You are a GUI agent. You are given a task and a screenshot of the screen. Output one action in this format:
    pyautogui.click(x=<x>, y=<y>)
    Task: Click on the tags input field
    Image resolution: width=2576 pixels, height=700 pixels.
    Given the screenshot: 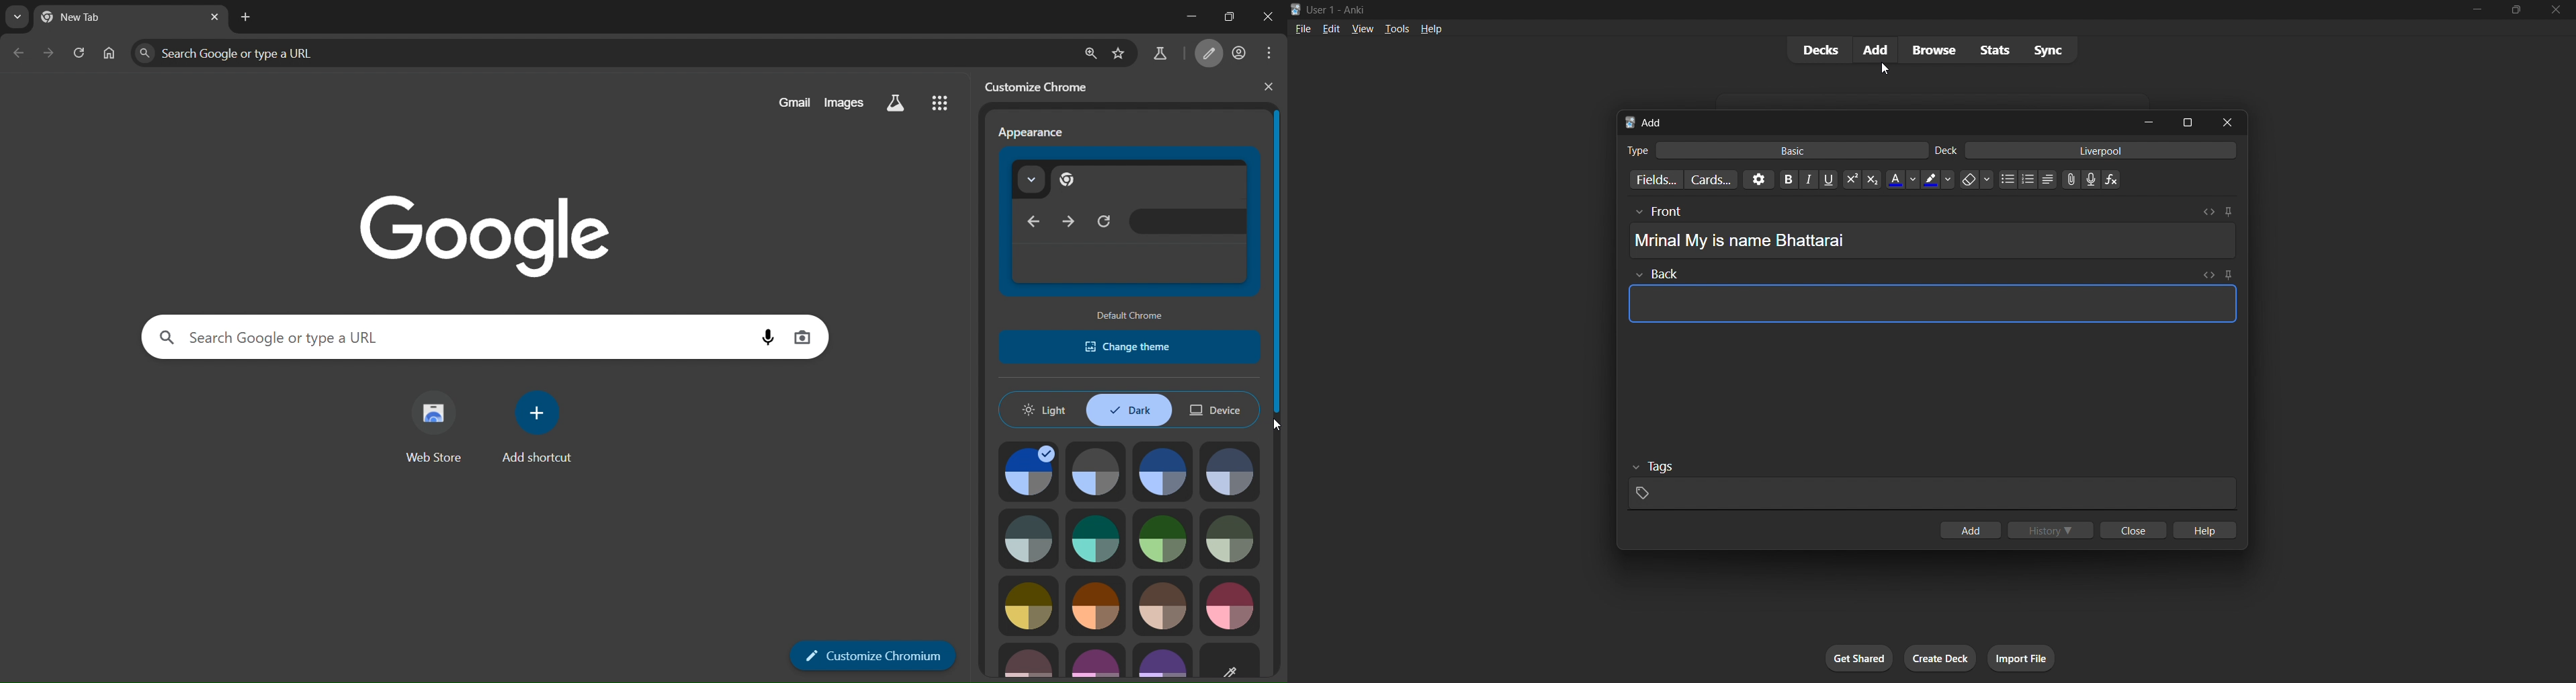 What is the action you would take?
    pyautogui.click(x=1934, y=485)
    